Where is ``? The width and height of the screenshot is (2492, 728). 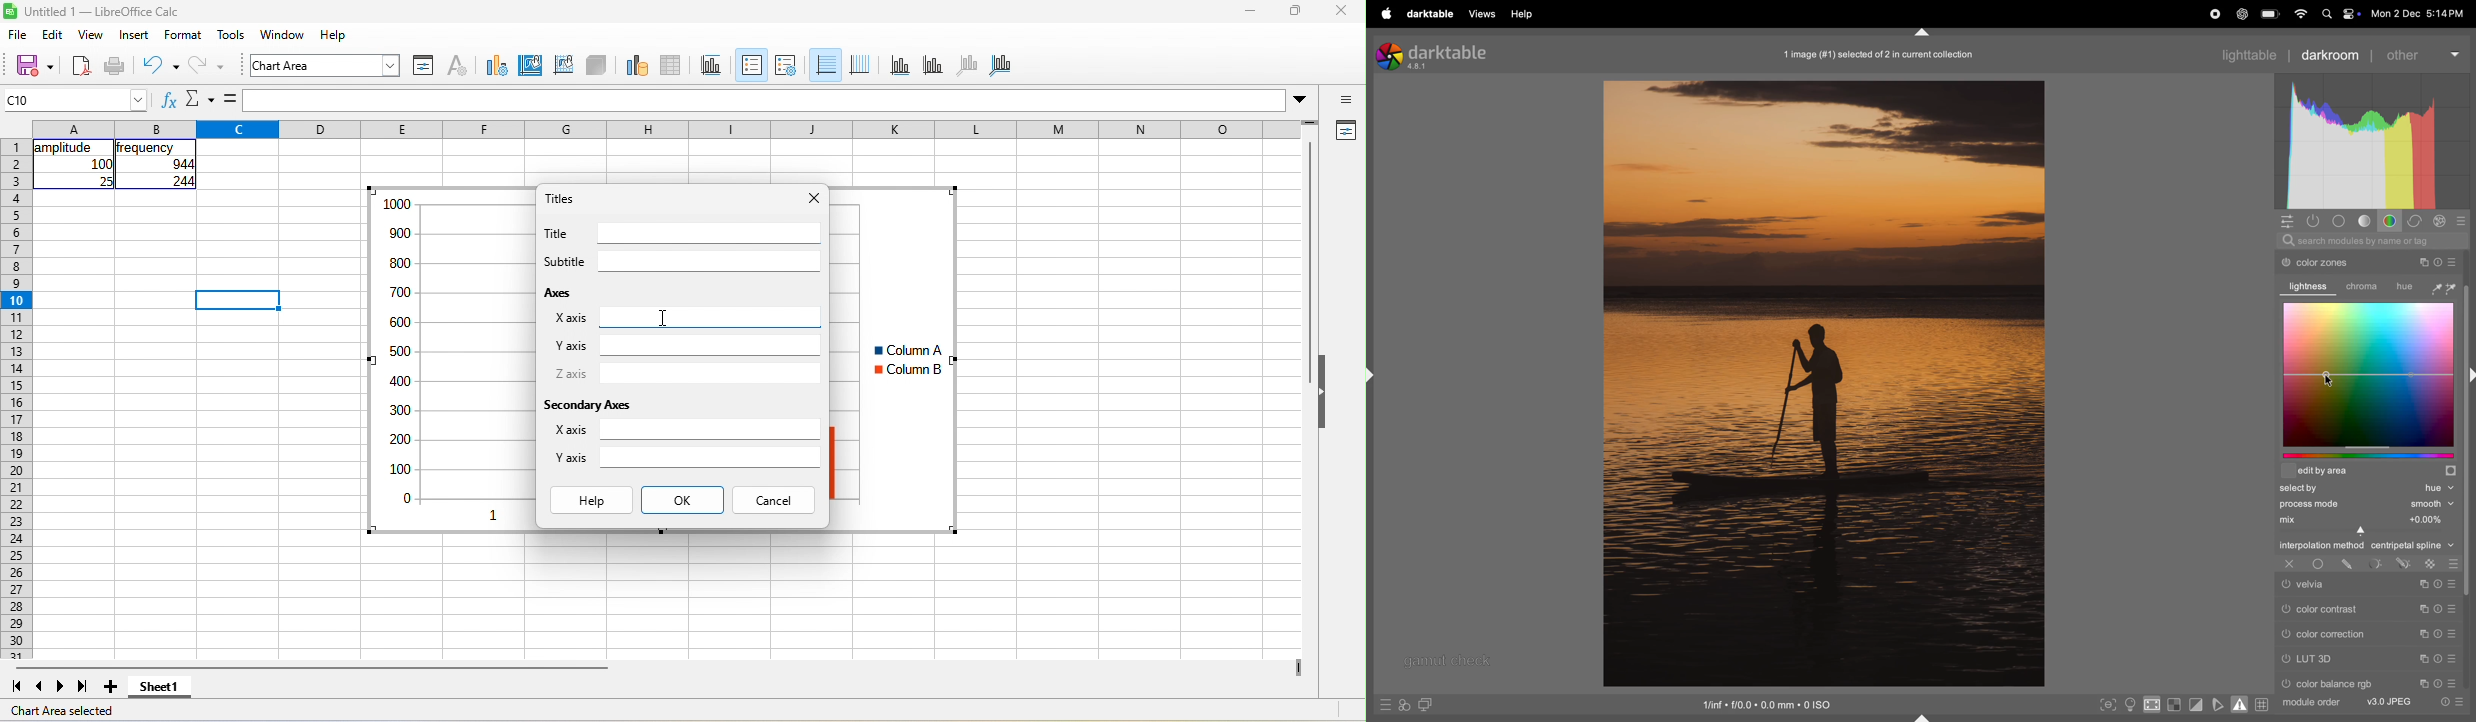
 is located at coordinates (2464, 220).